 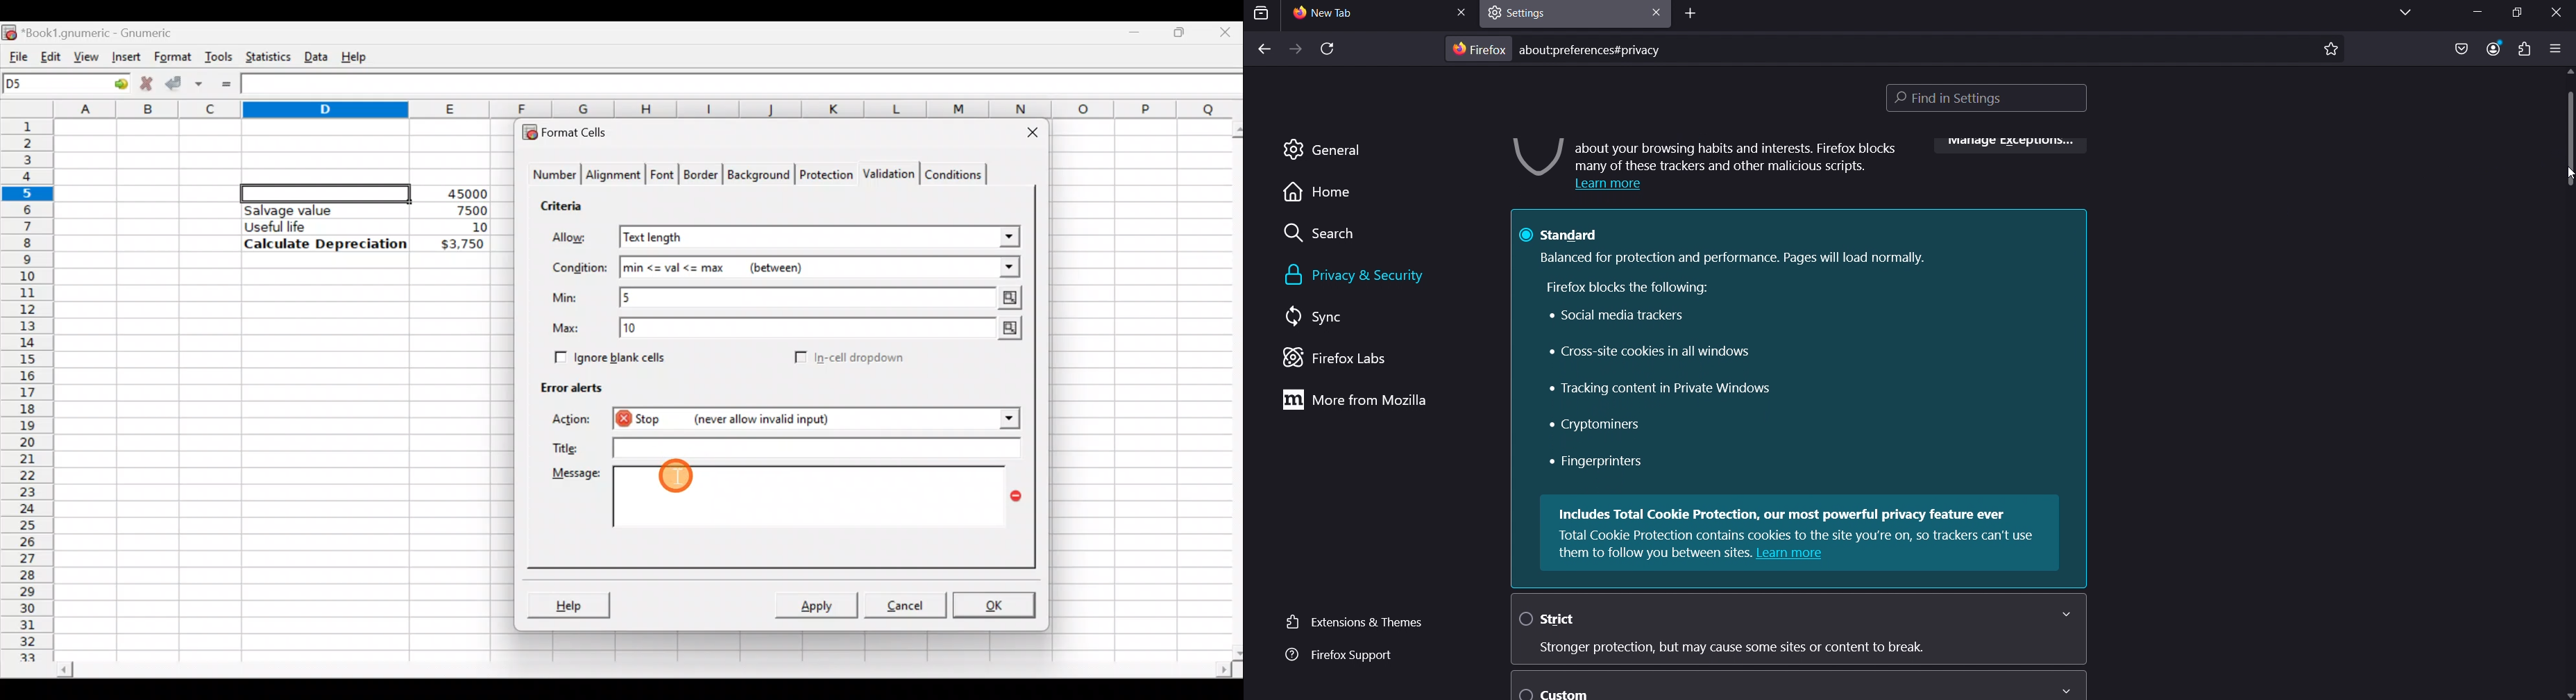 What do you see at coordinates (1027, 135) in the screenshot?
I see `Close` at bounding box center [1027, 135].